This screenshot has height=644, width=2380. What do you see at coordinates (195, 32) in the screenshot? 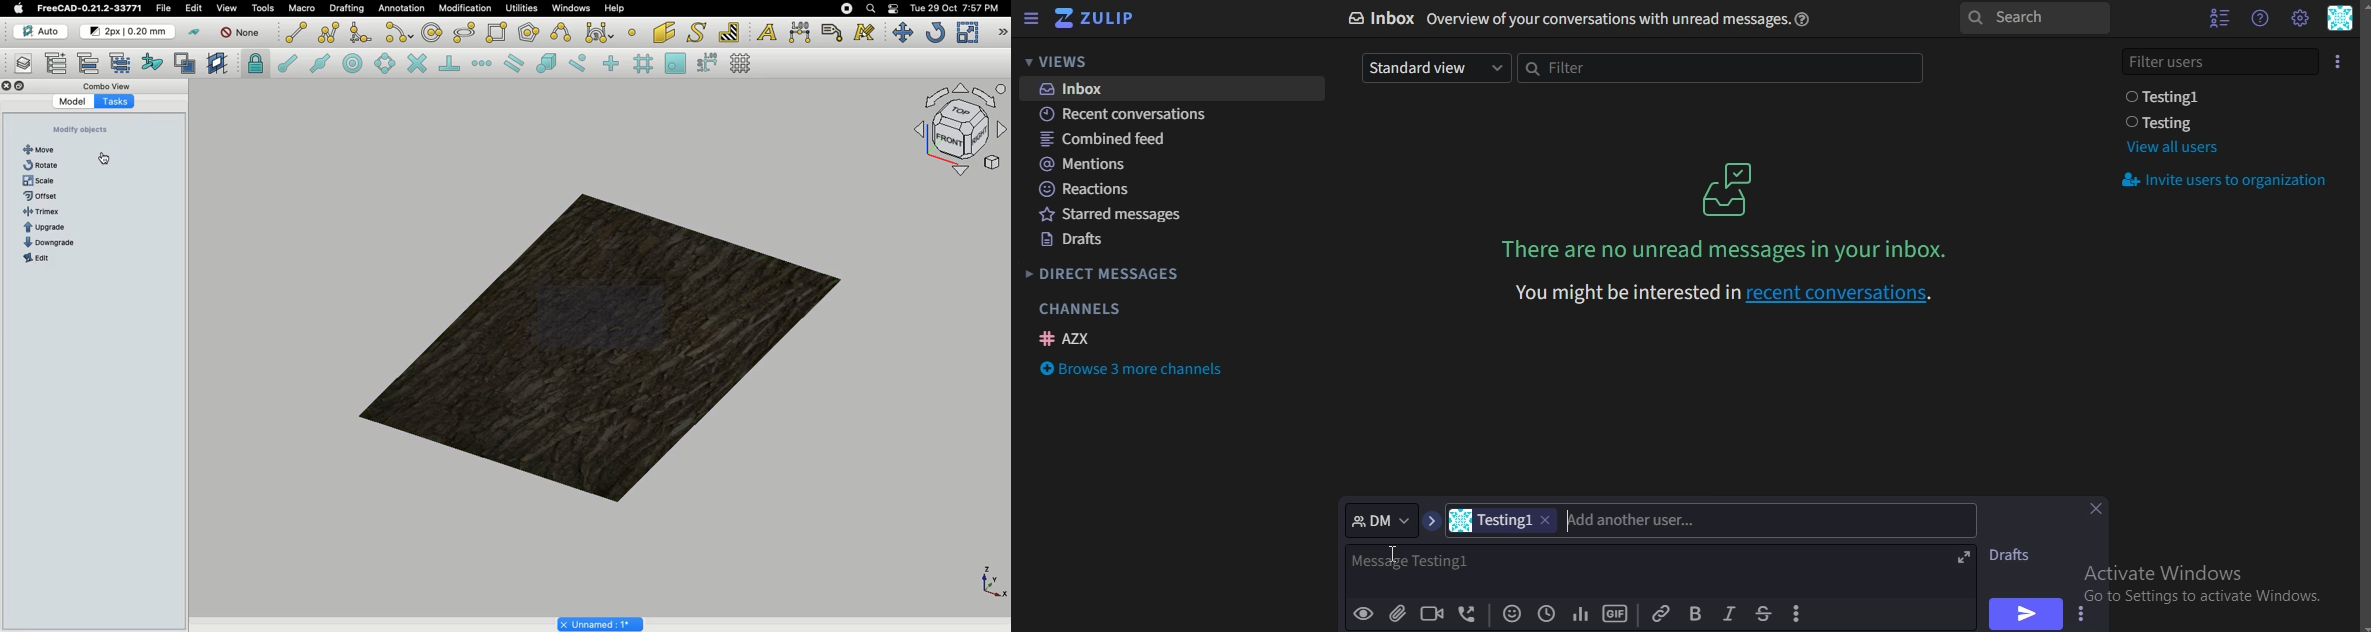
I see `Toggle construction mode` at bounding box center [195, 32].